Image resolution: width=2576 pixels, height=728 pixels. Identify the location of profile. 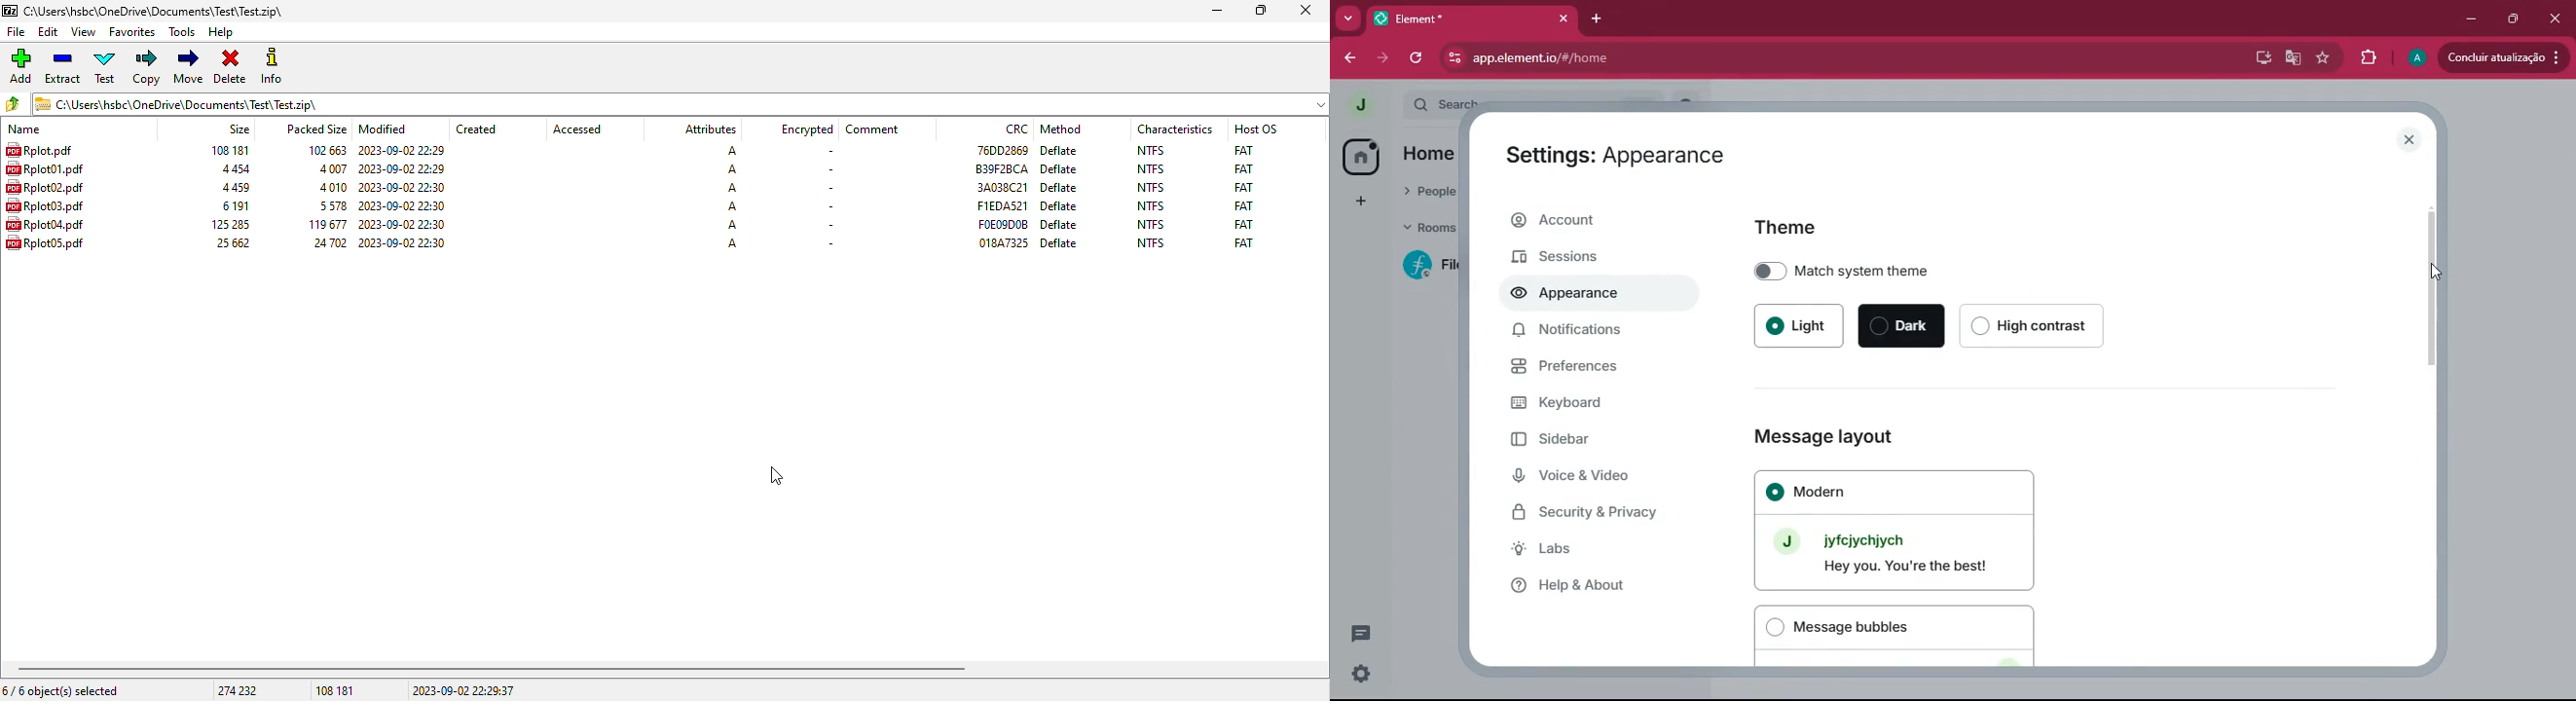
(2414, 58).